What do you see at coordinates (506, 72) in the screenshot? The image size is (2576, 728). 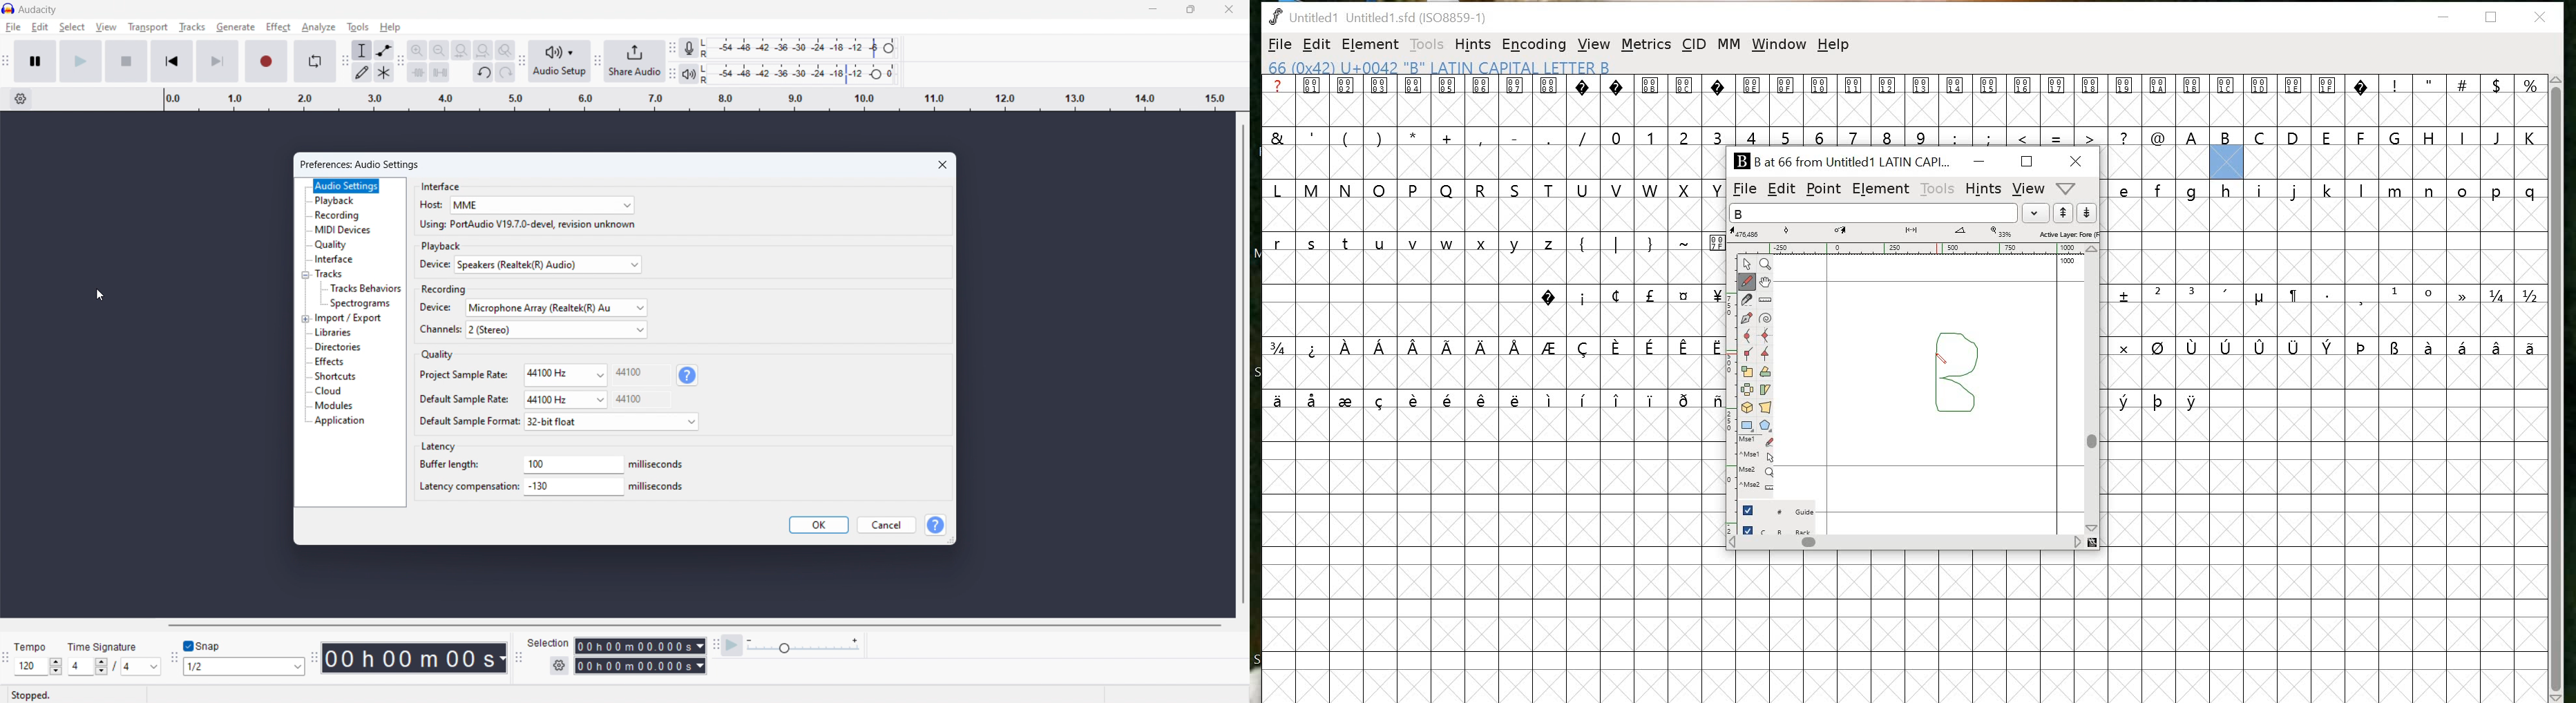 I see `redo` at bounding box center [506, 72].